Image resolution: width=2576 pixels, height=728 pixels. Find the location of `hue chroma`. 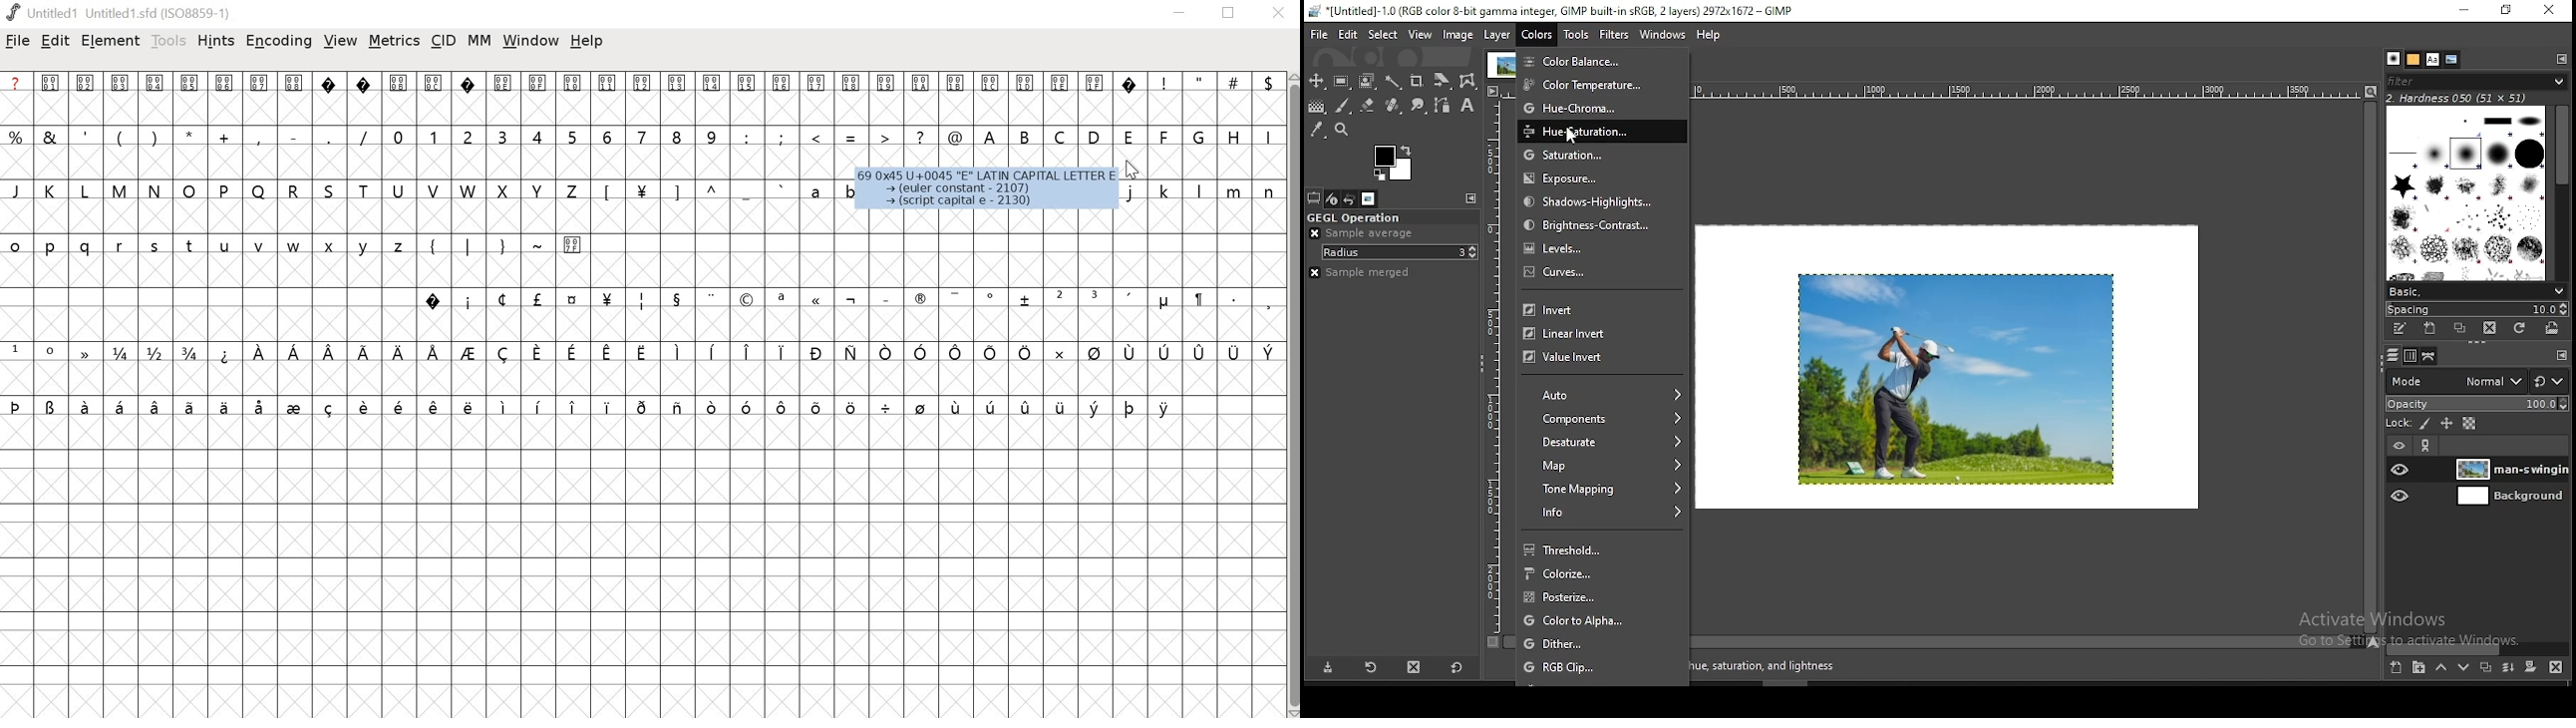

hue chroma is located at coordinates (1603, 108).